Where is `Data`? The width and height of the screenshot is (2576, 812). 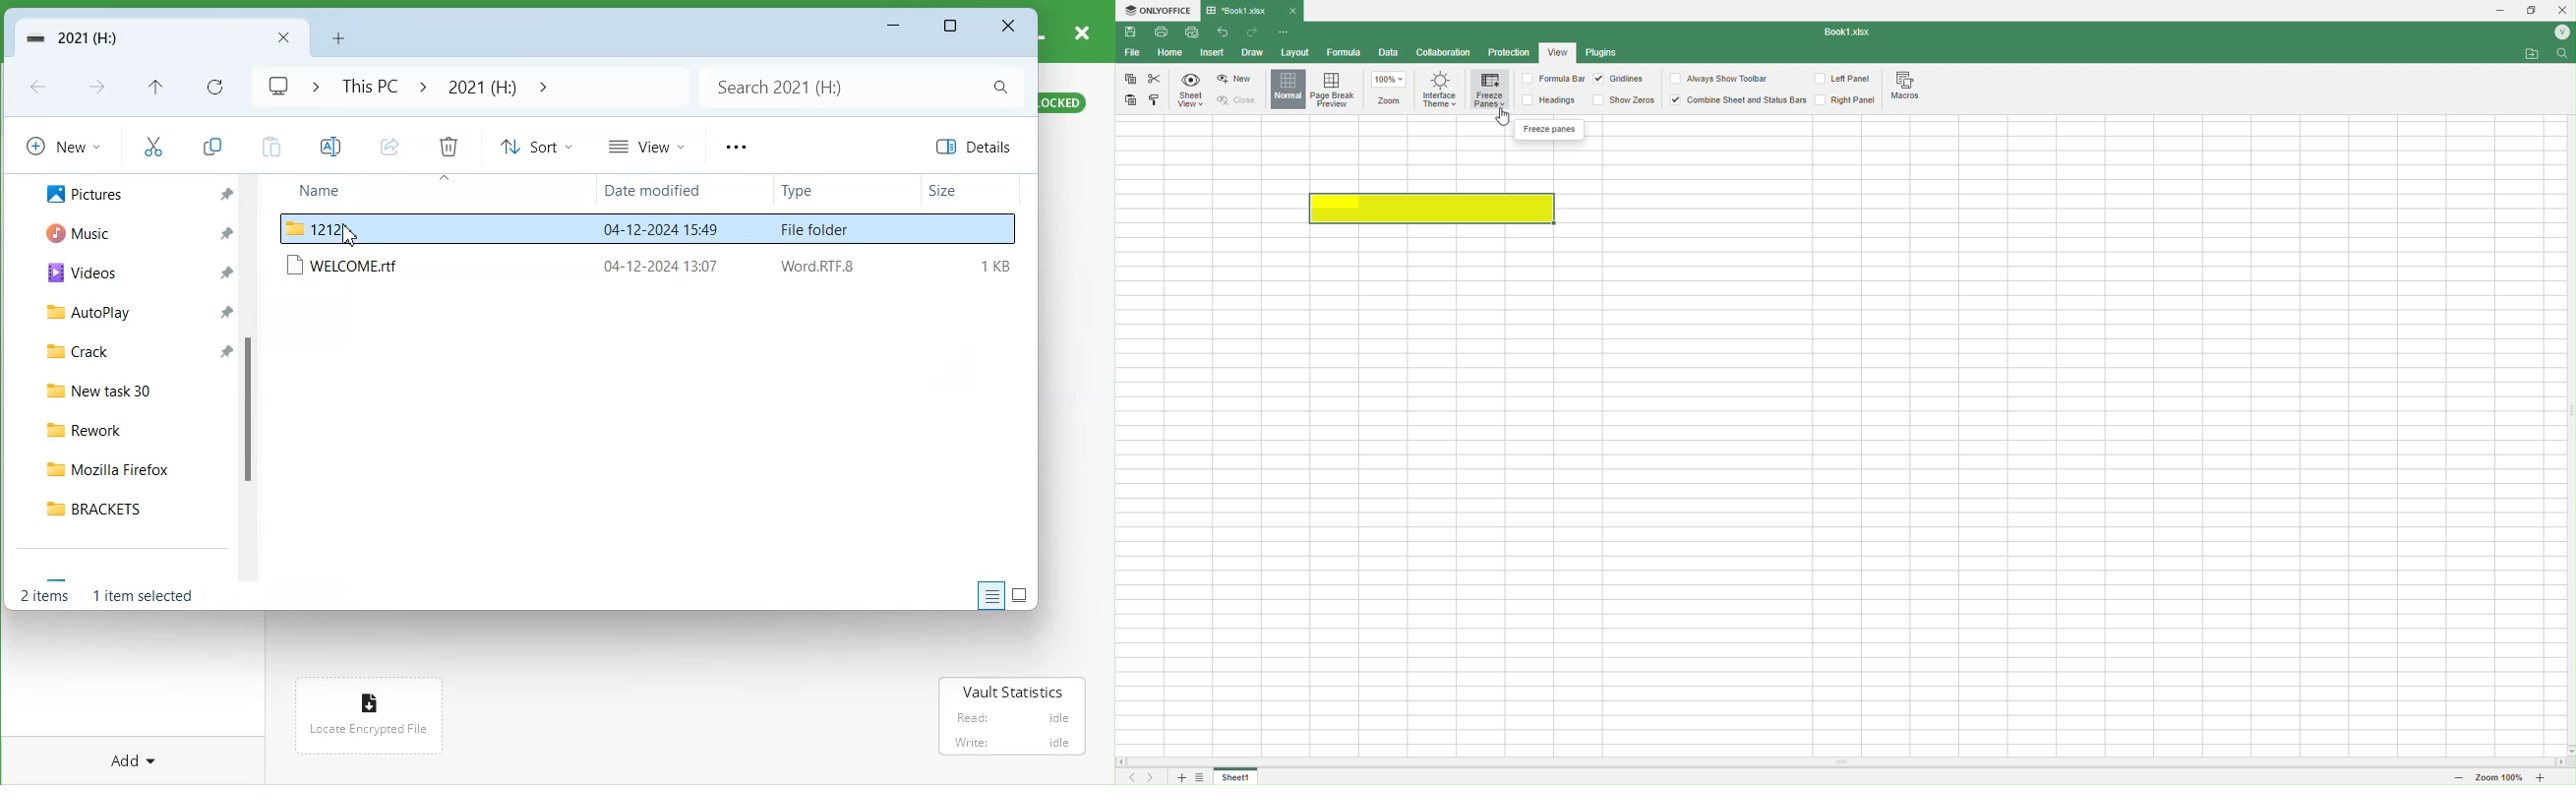
Data is located at coordinates (1389, 54).